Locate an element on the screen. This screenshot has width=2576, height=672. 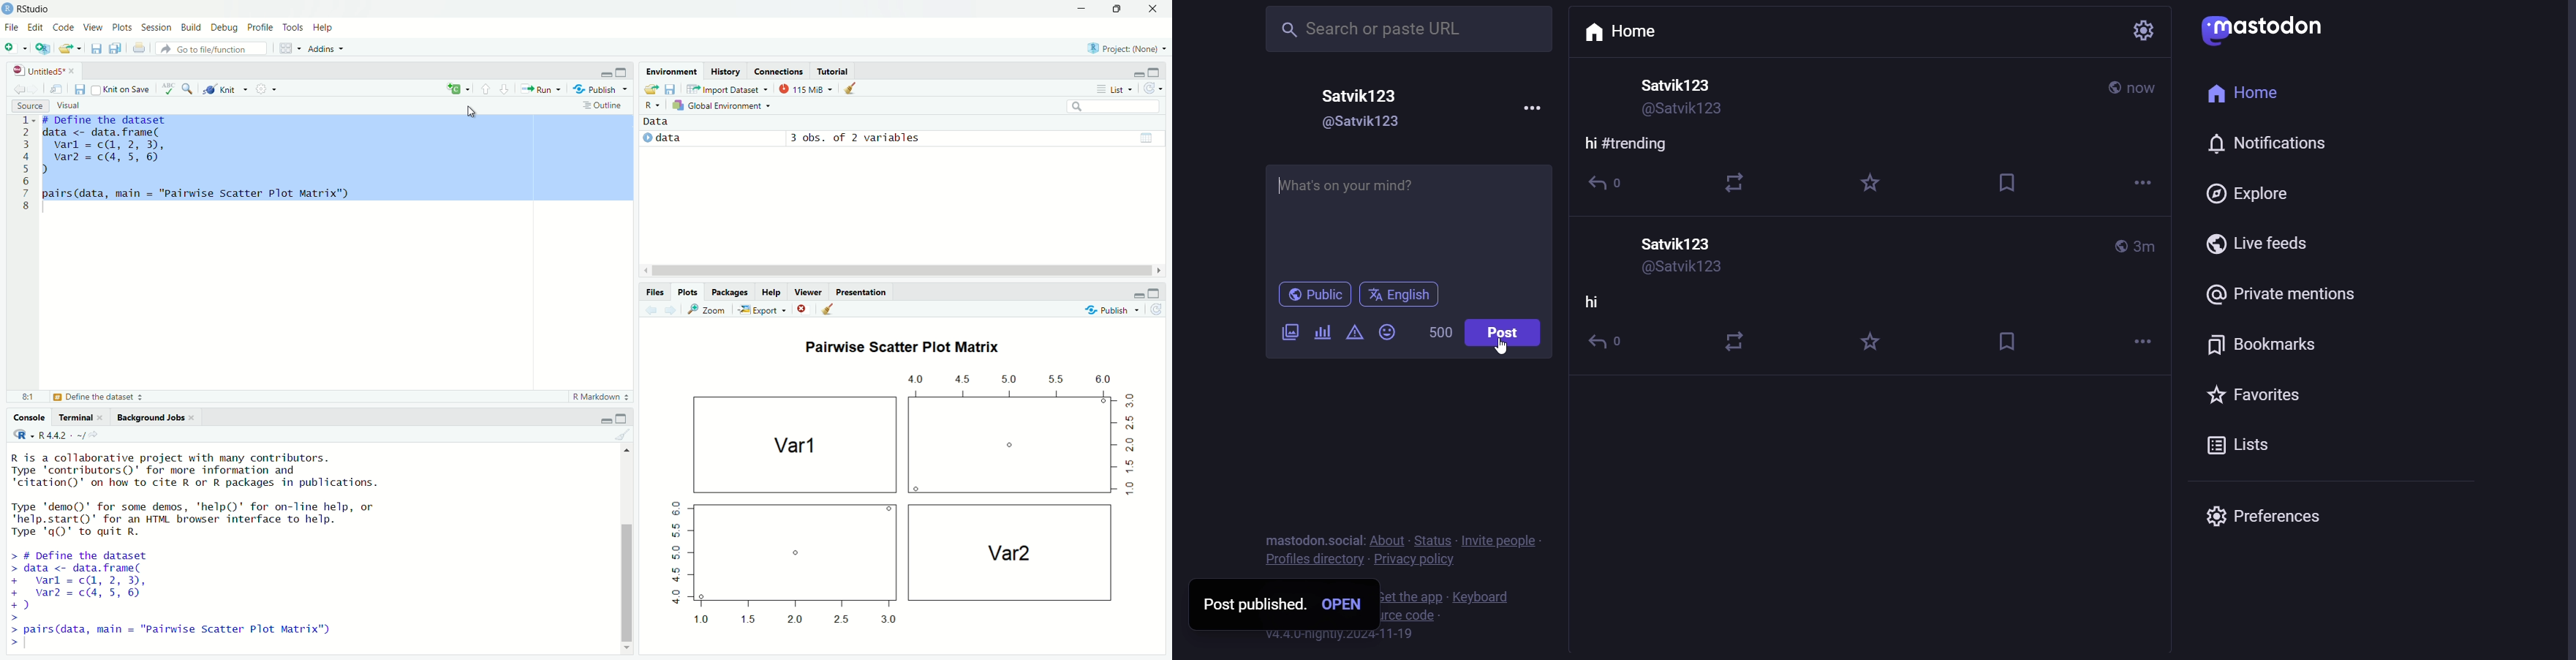
Left is located at coordinates (642, 269).